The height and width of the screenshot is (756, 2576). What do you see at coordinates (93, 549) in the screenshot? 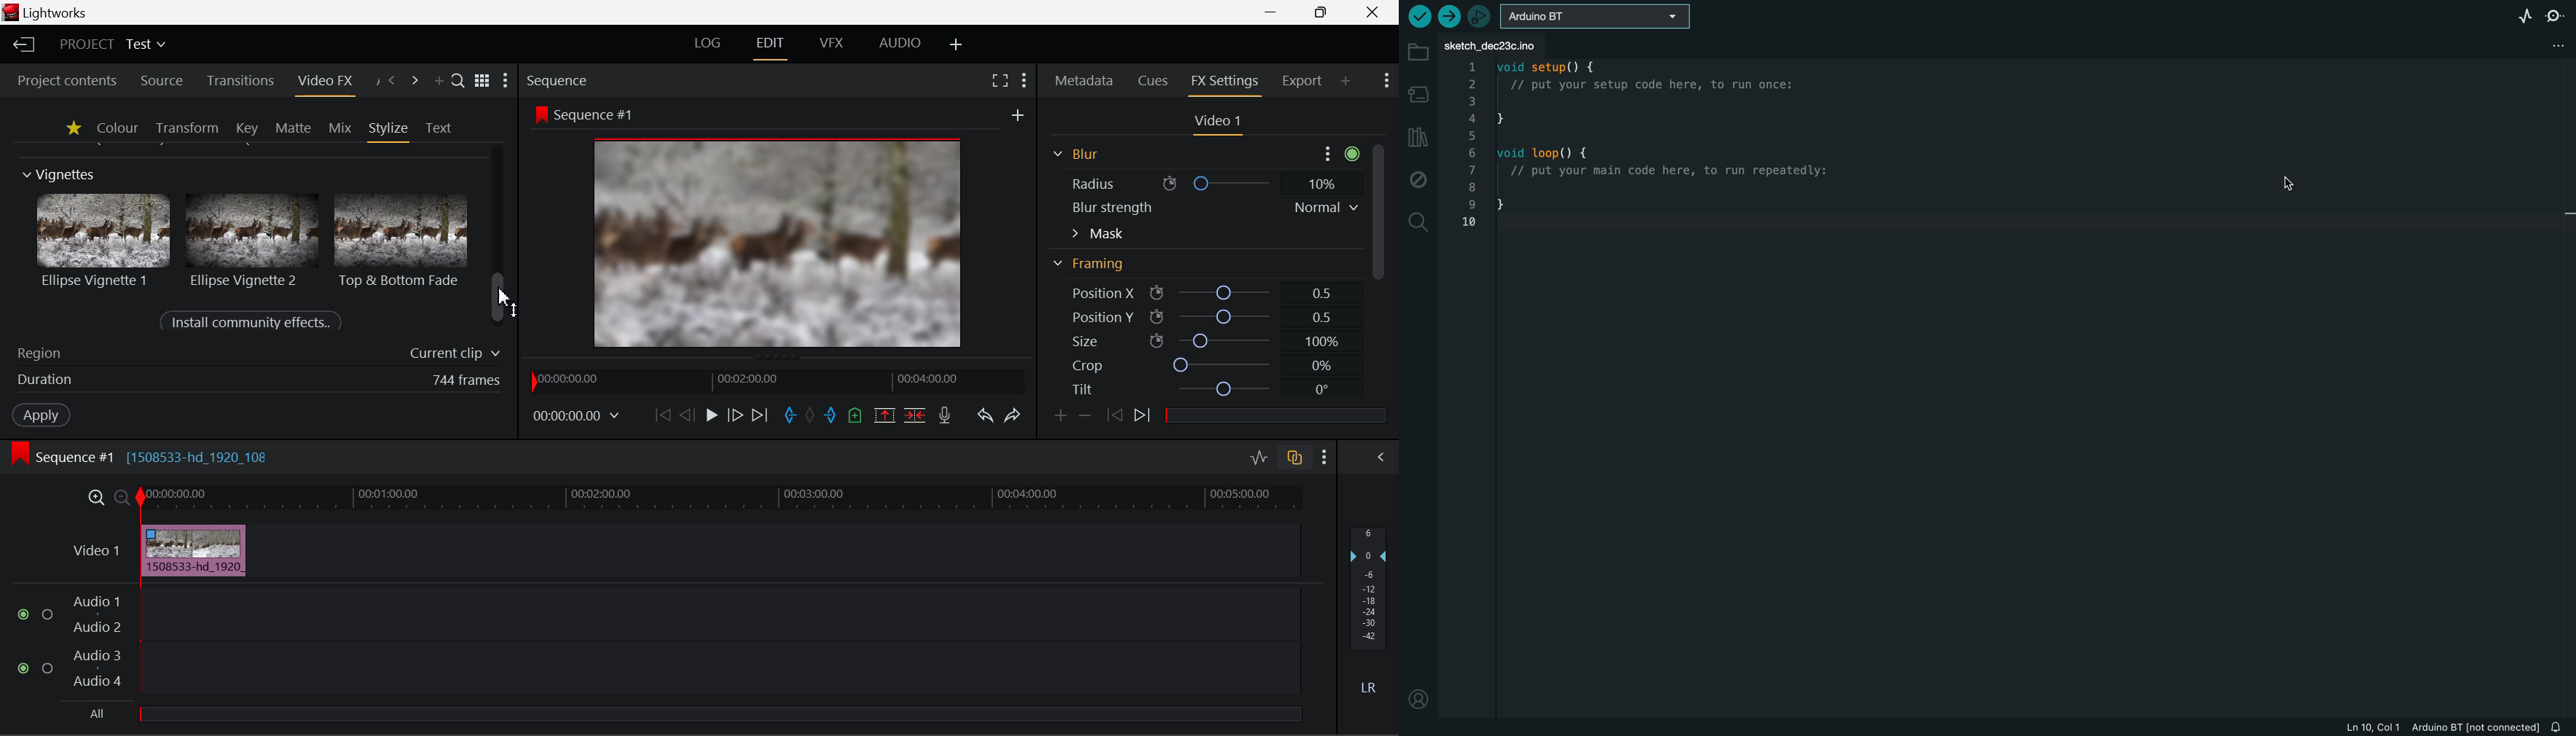
I see `Video Layer` at bounding box center [93, 549].